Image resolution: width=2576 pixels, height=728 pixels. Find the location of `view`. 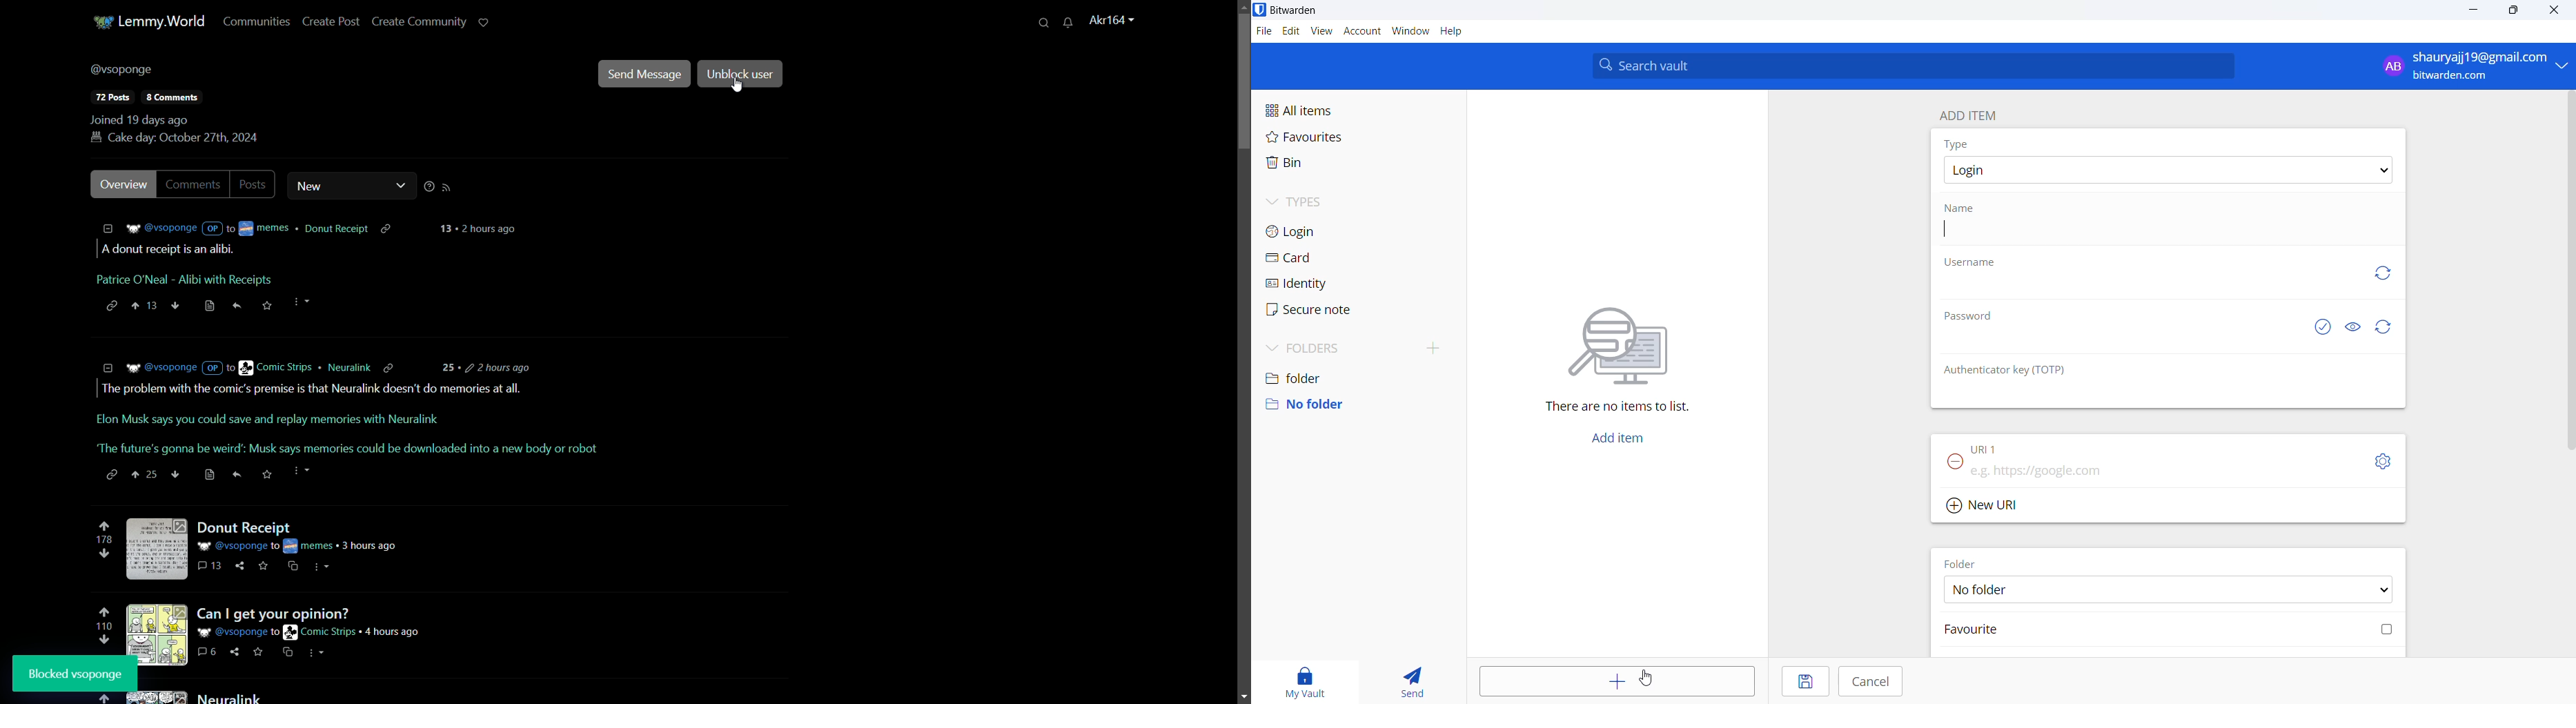

view is located at coordinates (1319, 32).